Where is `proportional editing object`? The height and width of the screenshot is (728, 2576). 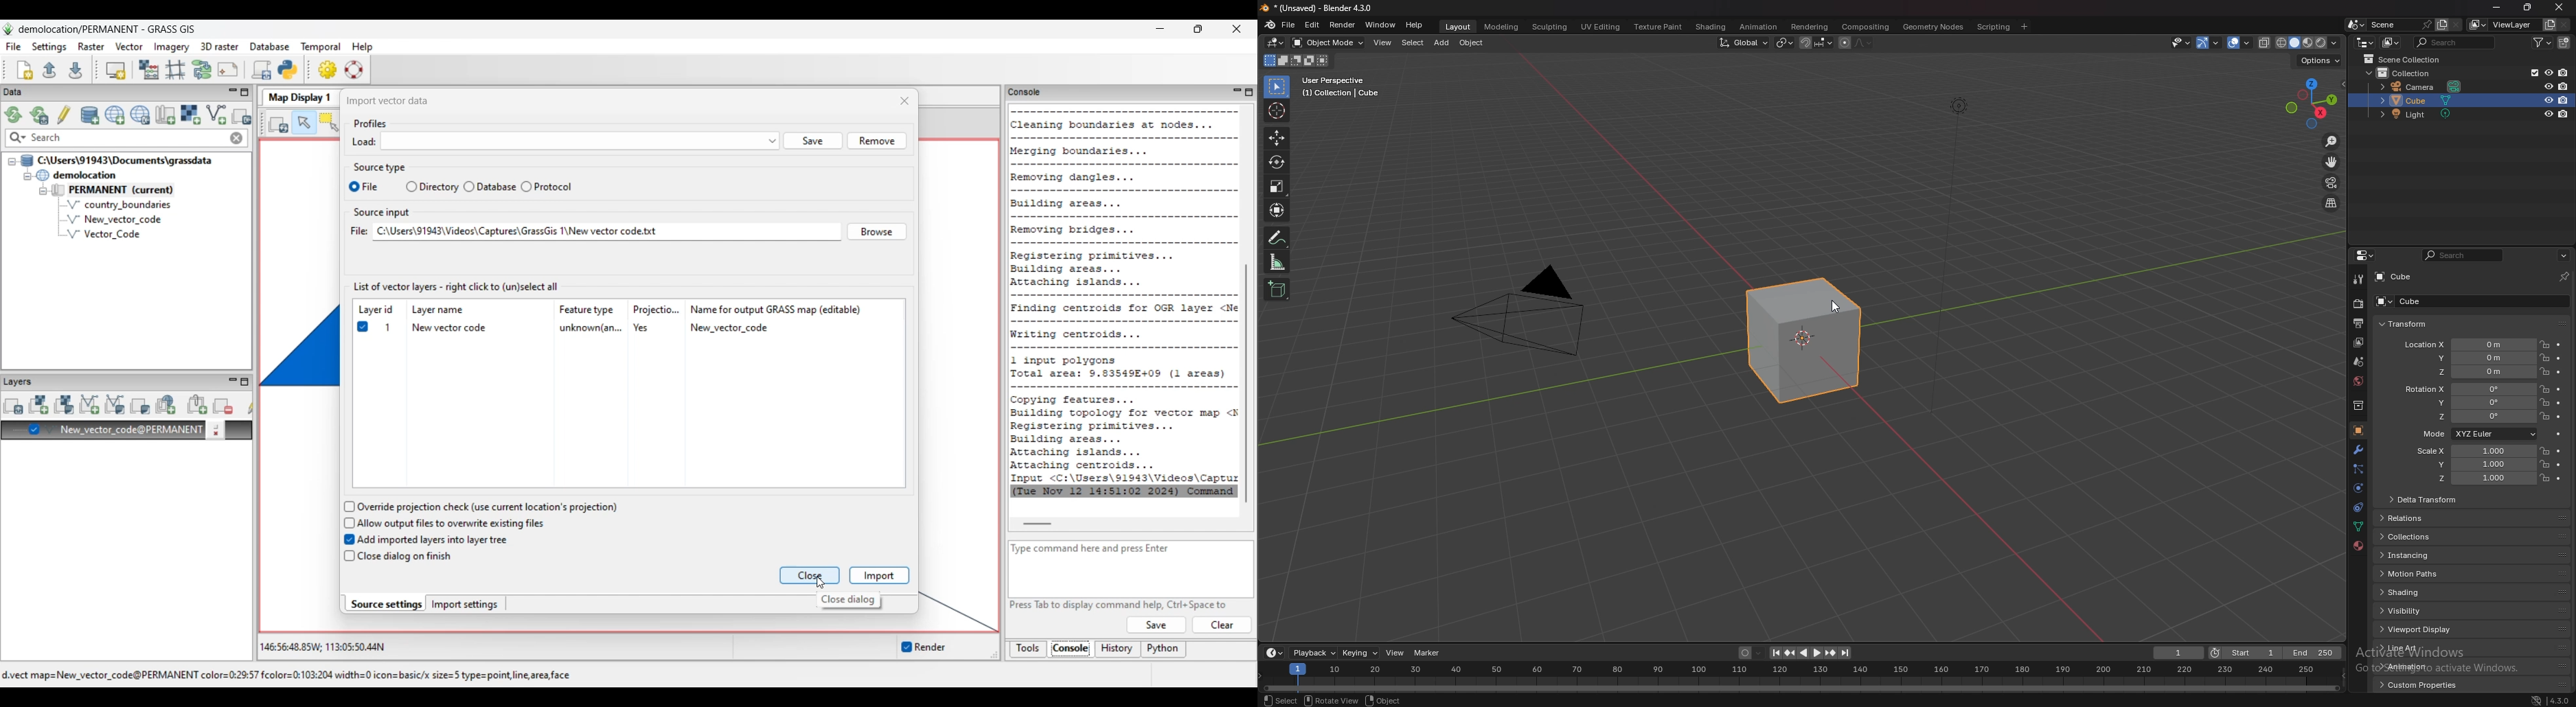 proportional editing object is located at coordinates (1845, 43).